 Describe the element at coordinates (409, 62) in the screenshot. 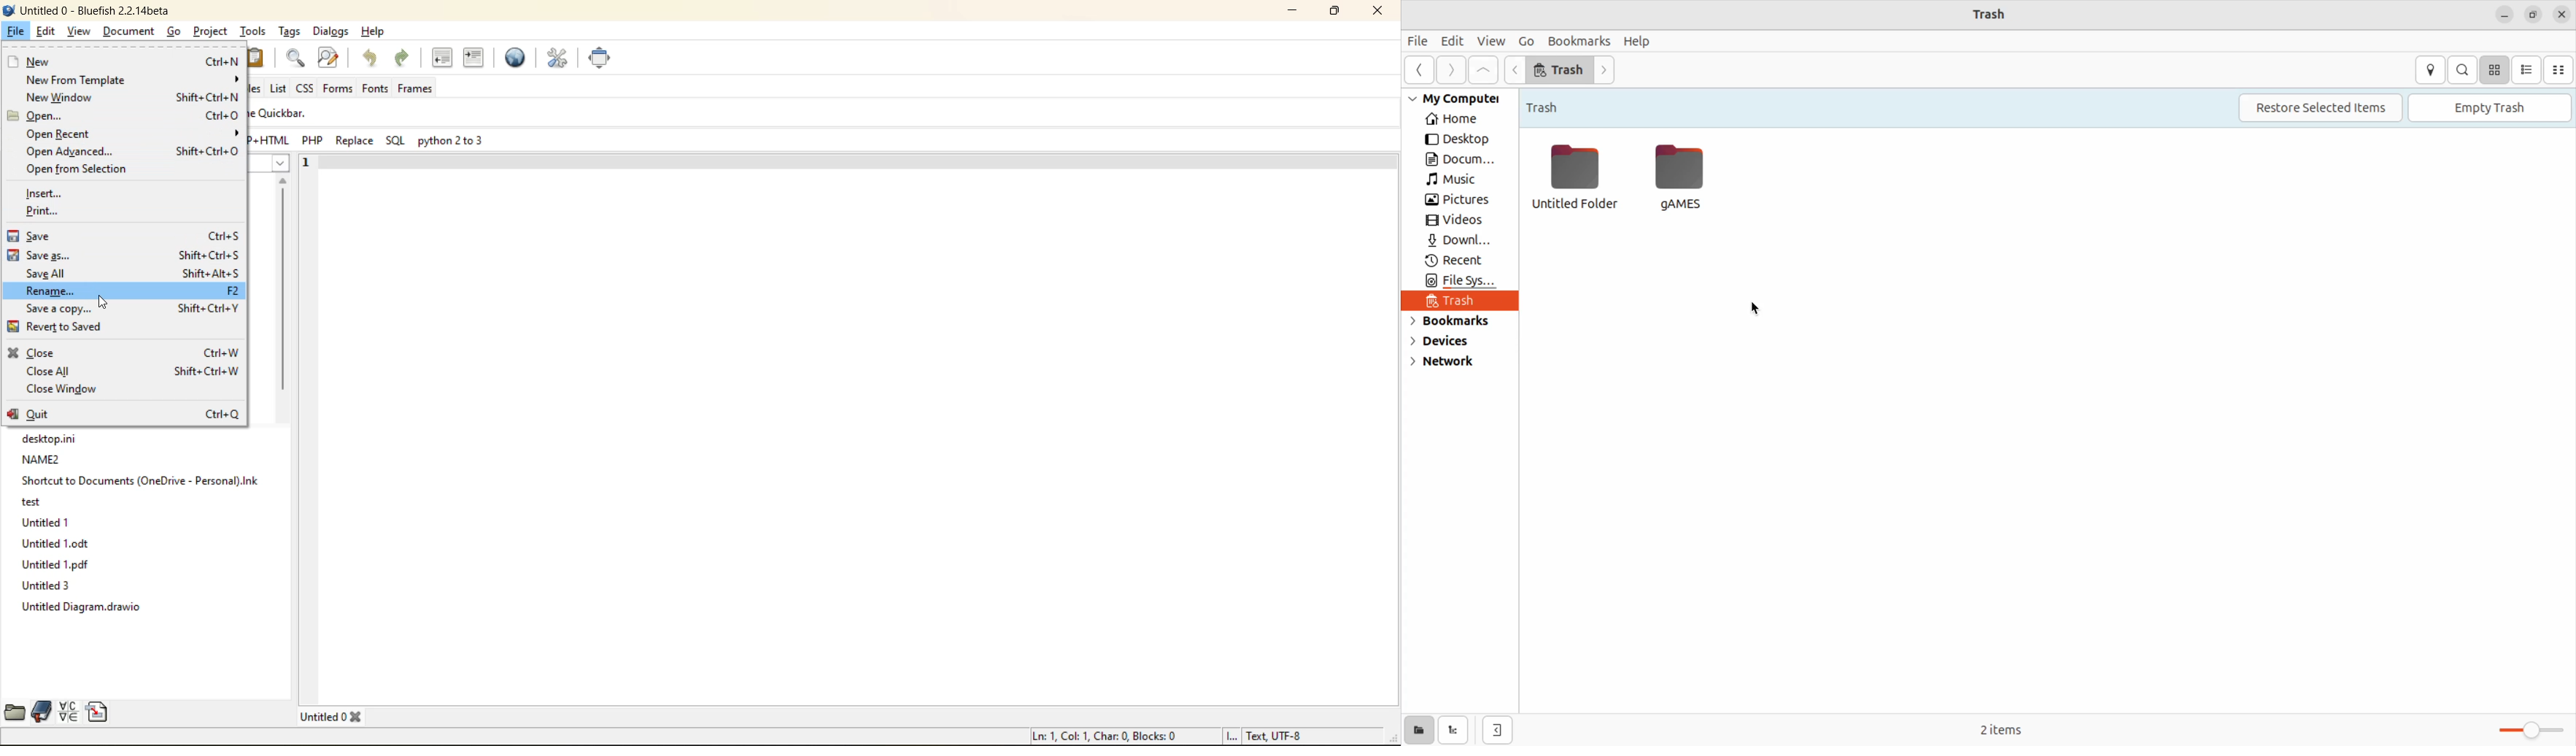

I see `redo` at that location.